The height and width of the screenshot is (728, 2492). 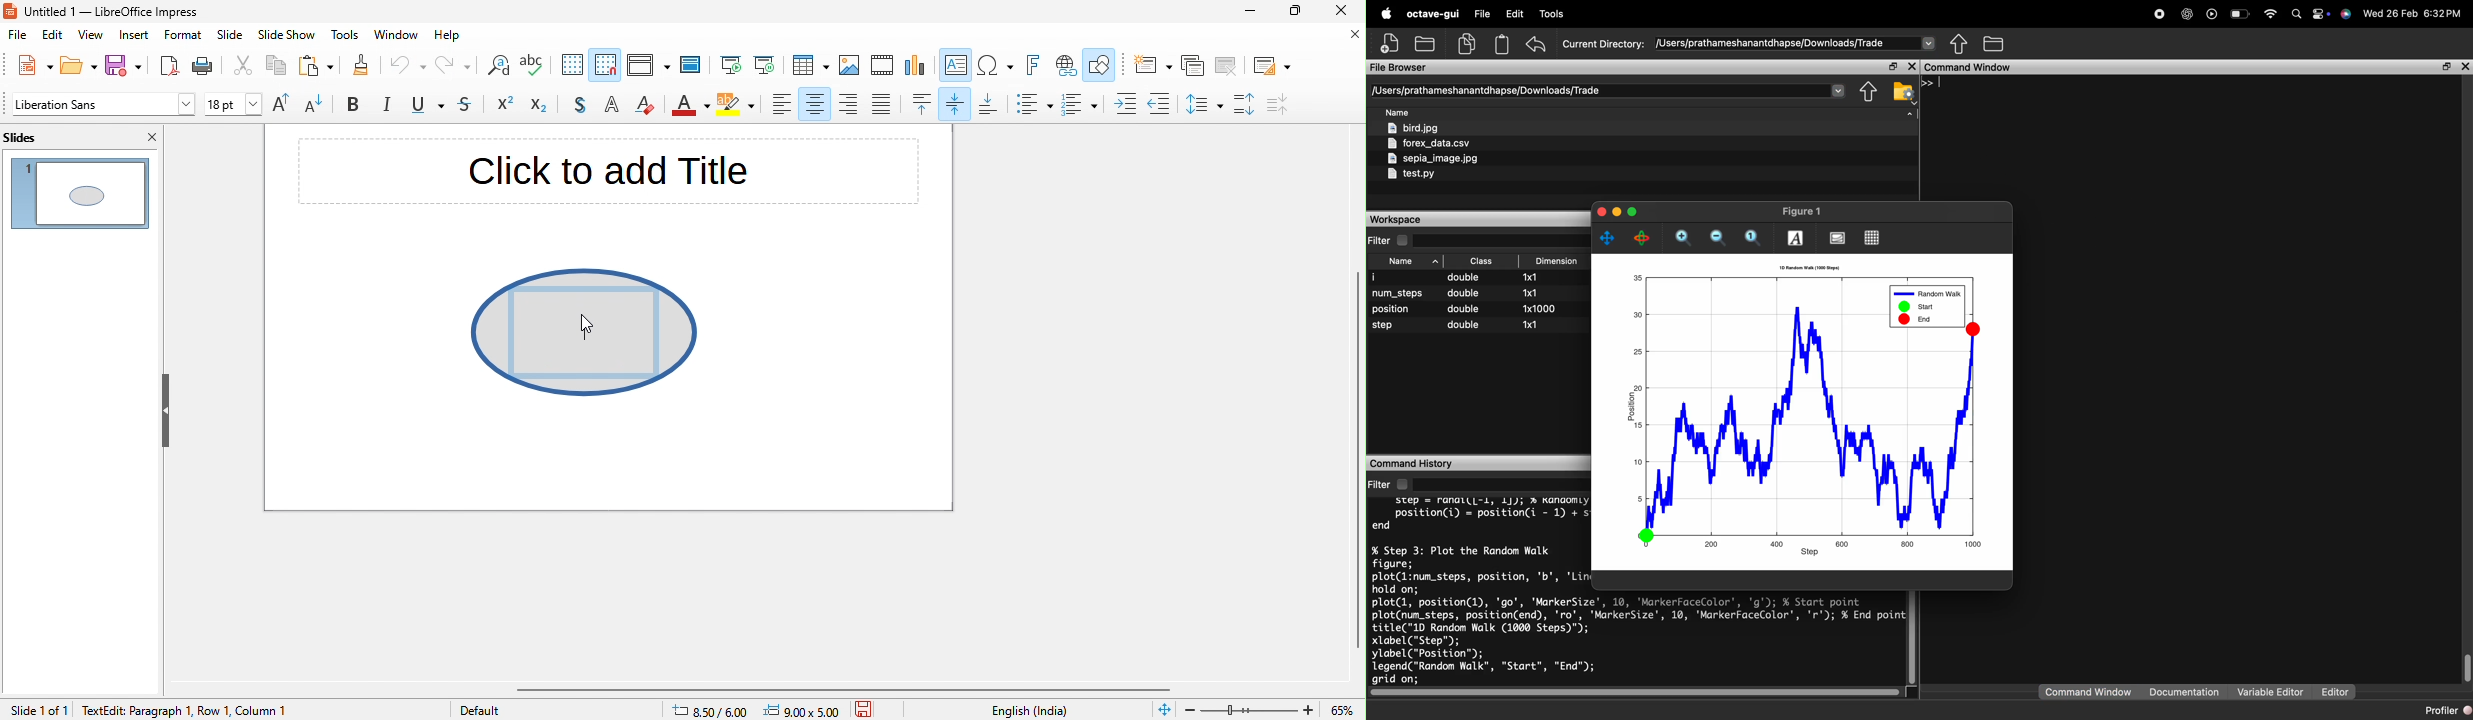 I want to click on character highlight color, so click(x=738, y=107).